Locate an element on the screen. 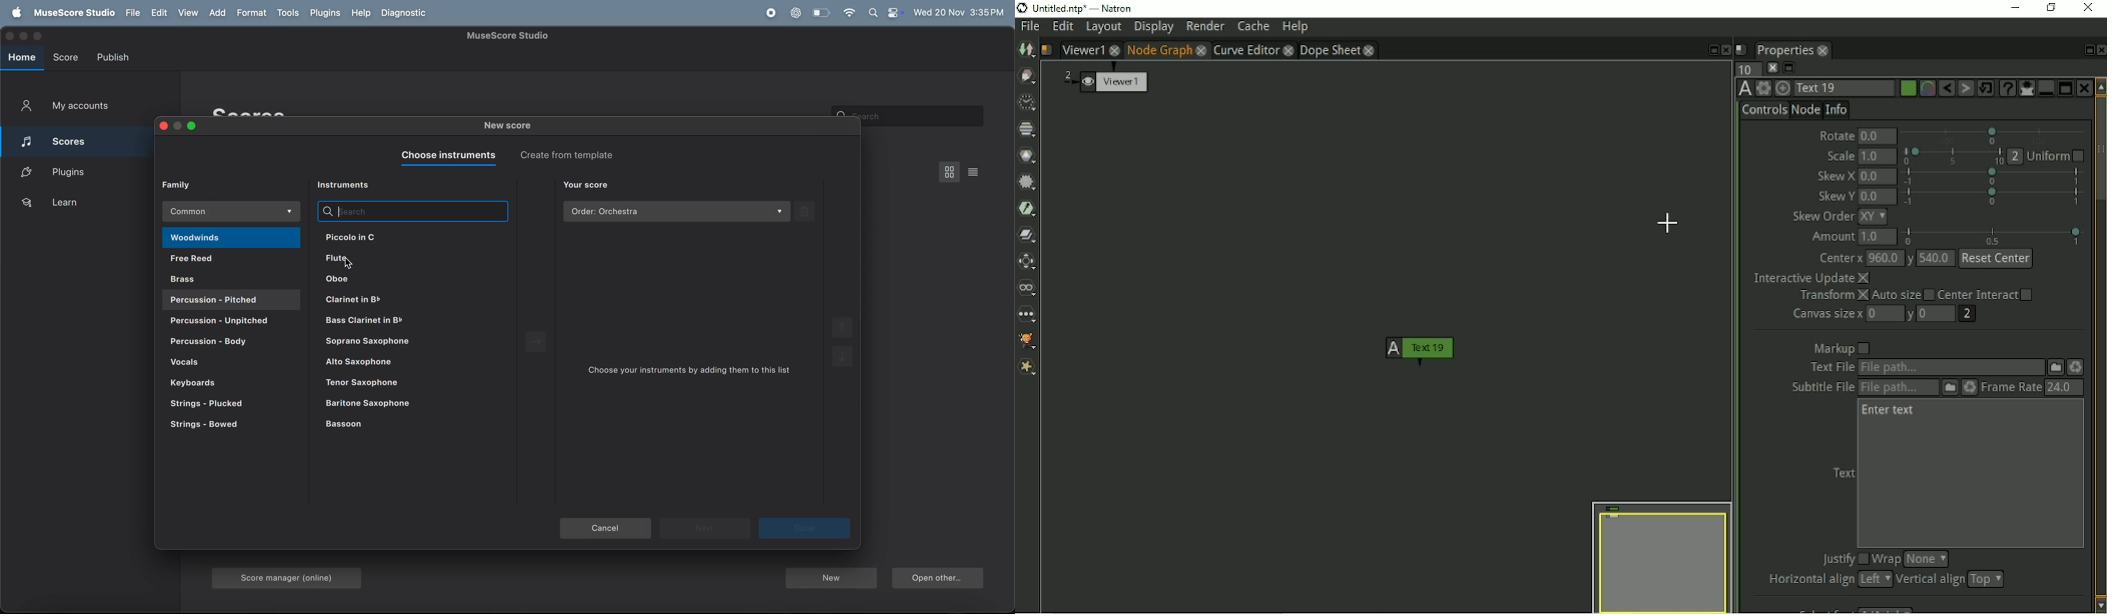  tenorvsaxophone is located at coordinates (405, 384).